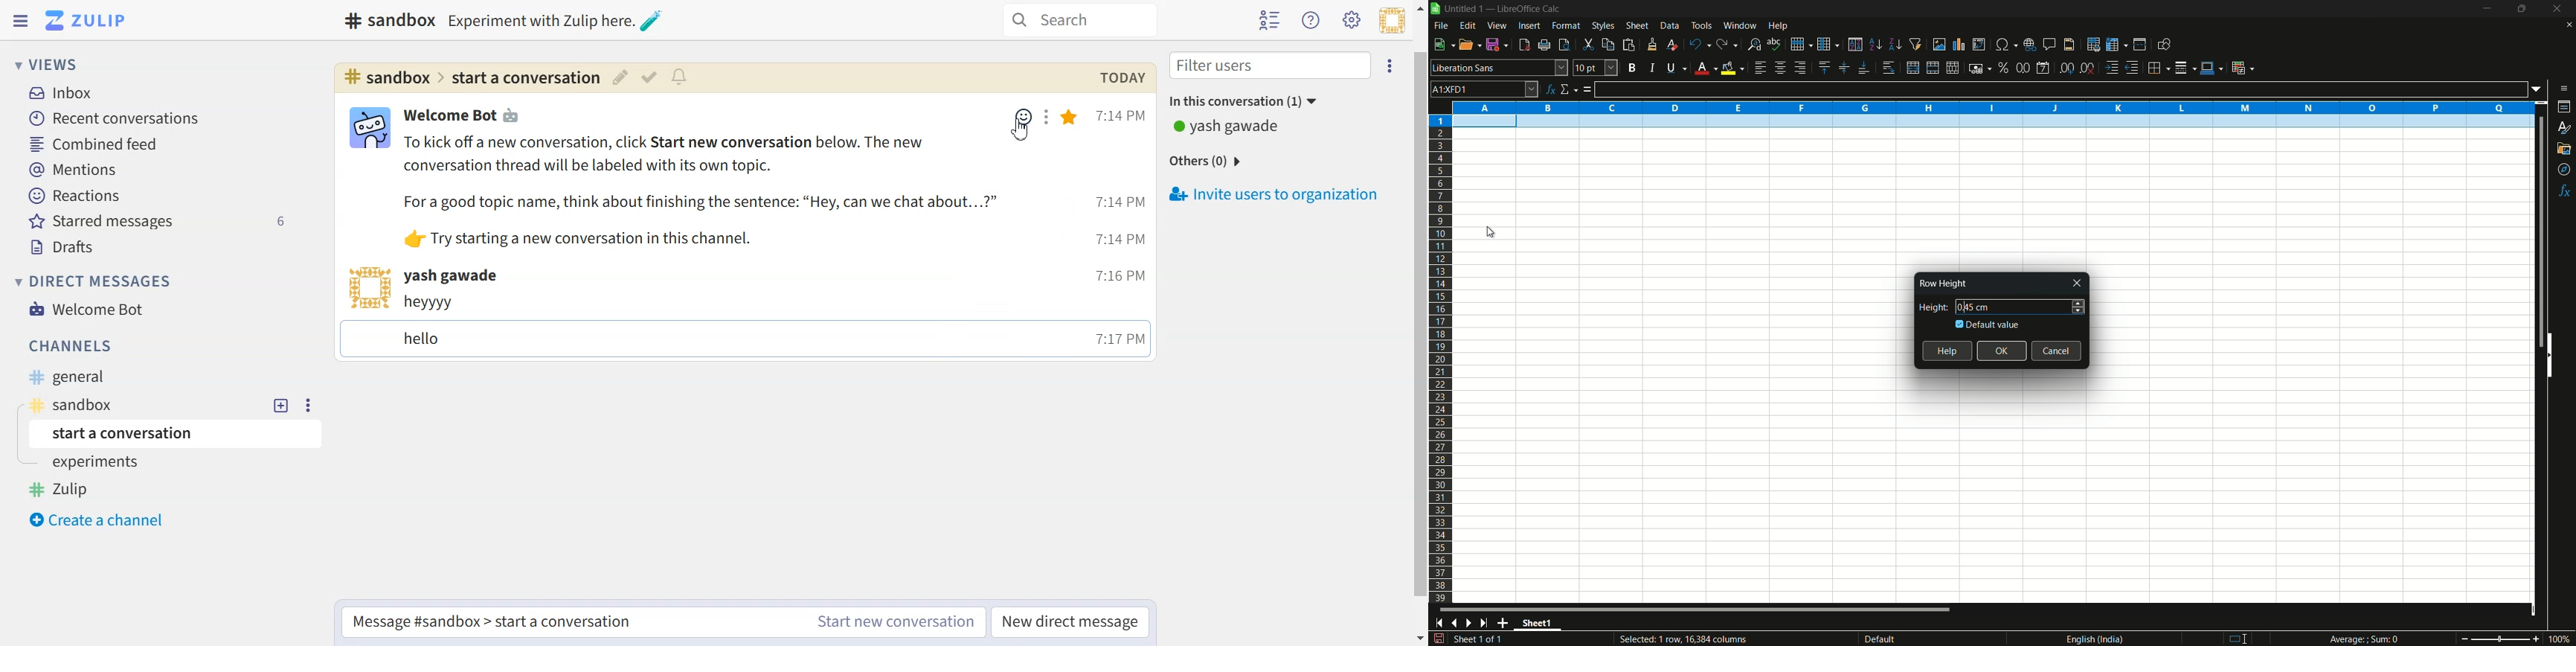 The width and height of the screenshot is (2576, 672). I want to click on align top, so click(1823, 68).